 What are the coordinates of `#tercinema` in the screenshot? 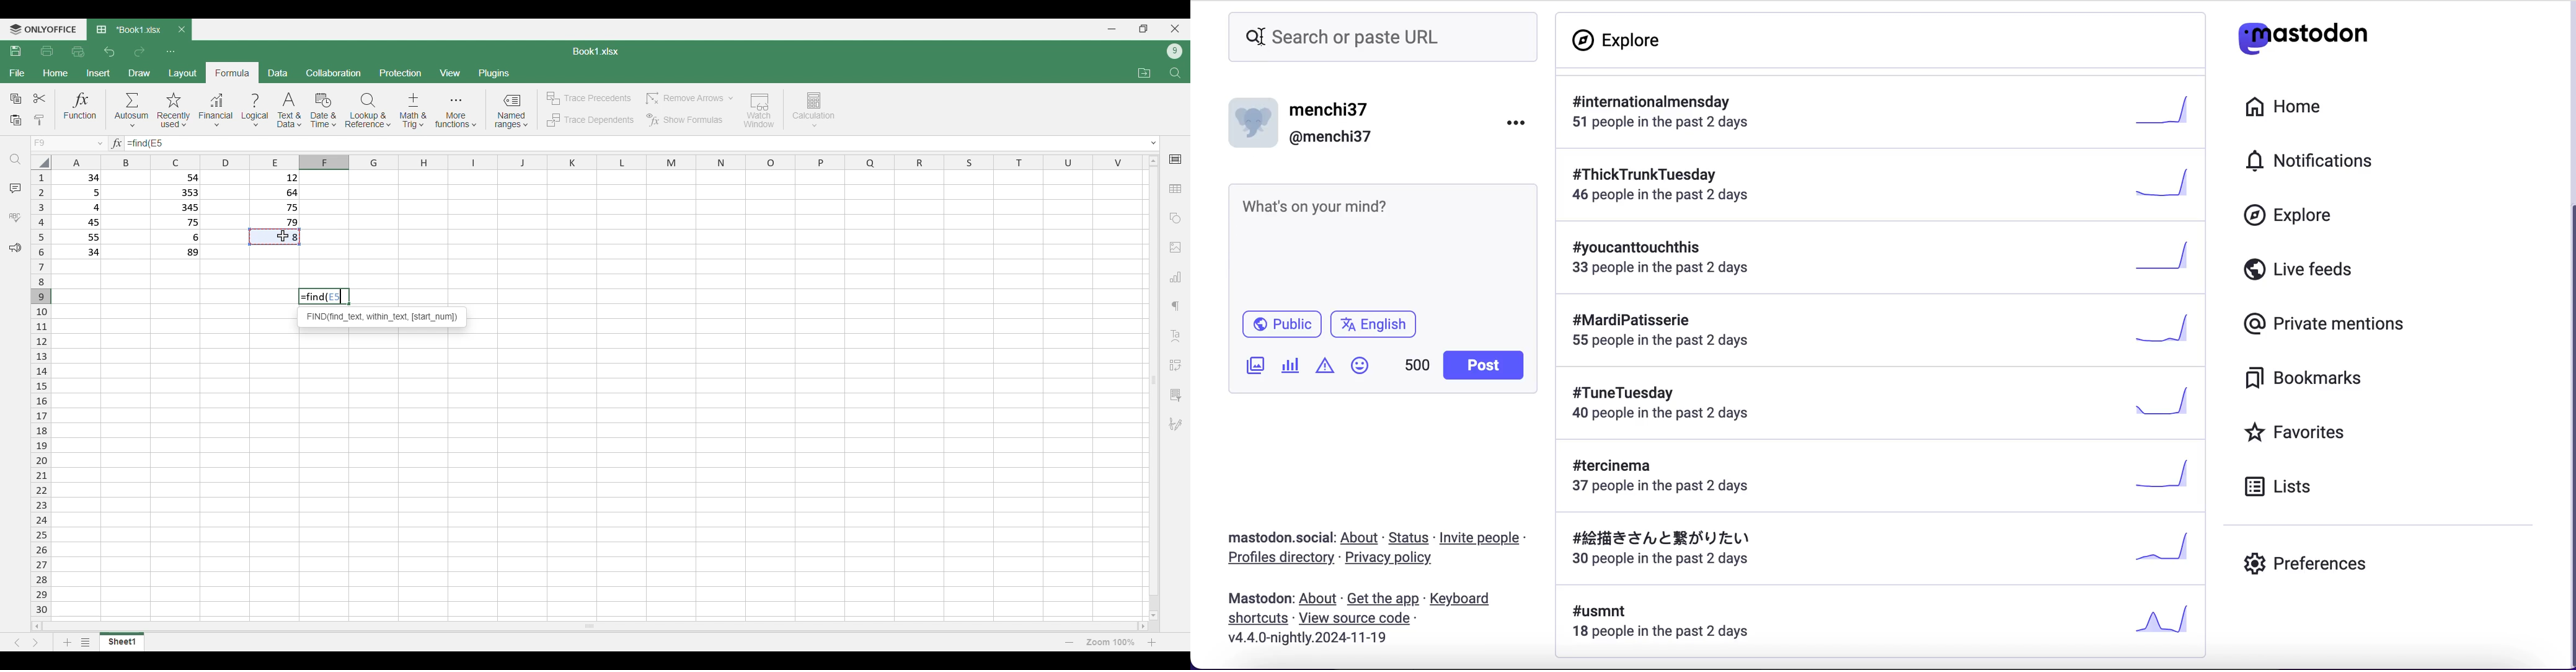 It's located at (1878, 477).